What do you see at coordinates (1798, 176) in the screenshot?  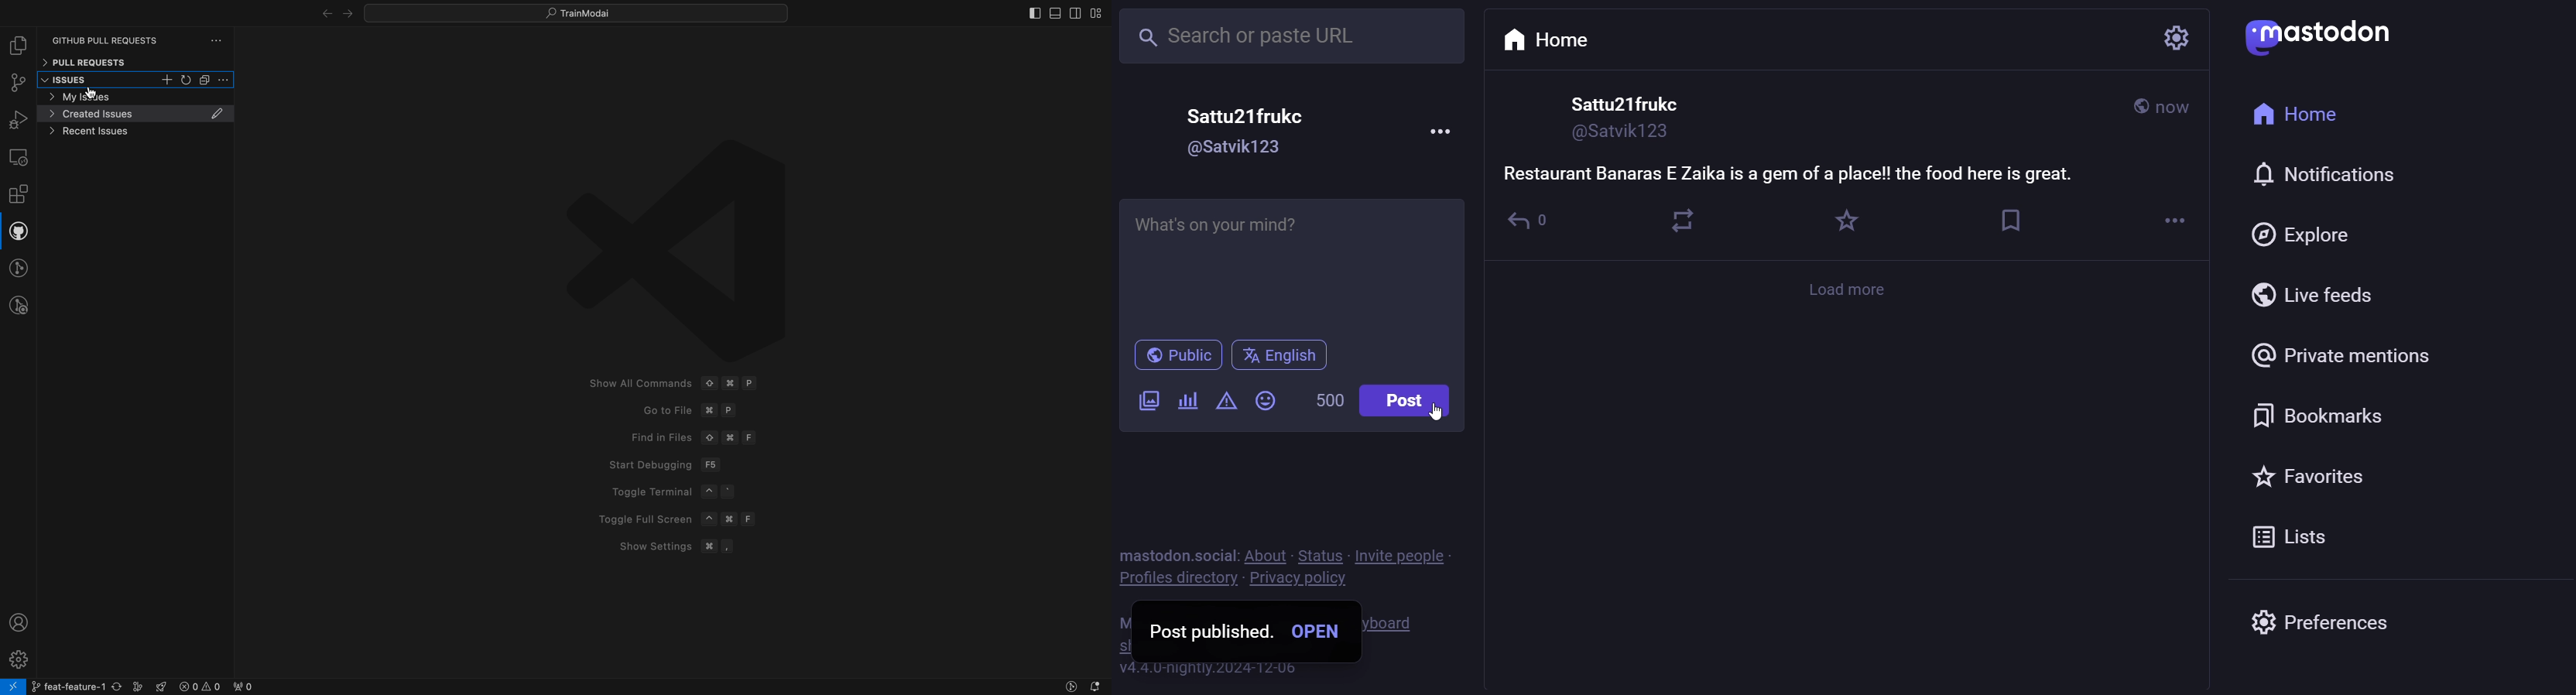 I see `recommendation posted` at bounding box center [1798, 176].